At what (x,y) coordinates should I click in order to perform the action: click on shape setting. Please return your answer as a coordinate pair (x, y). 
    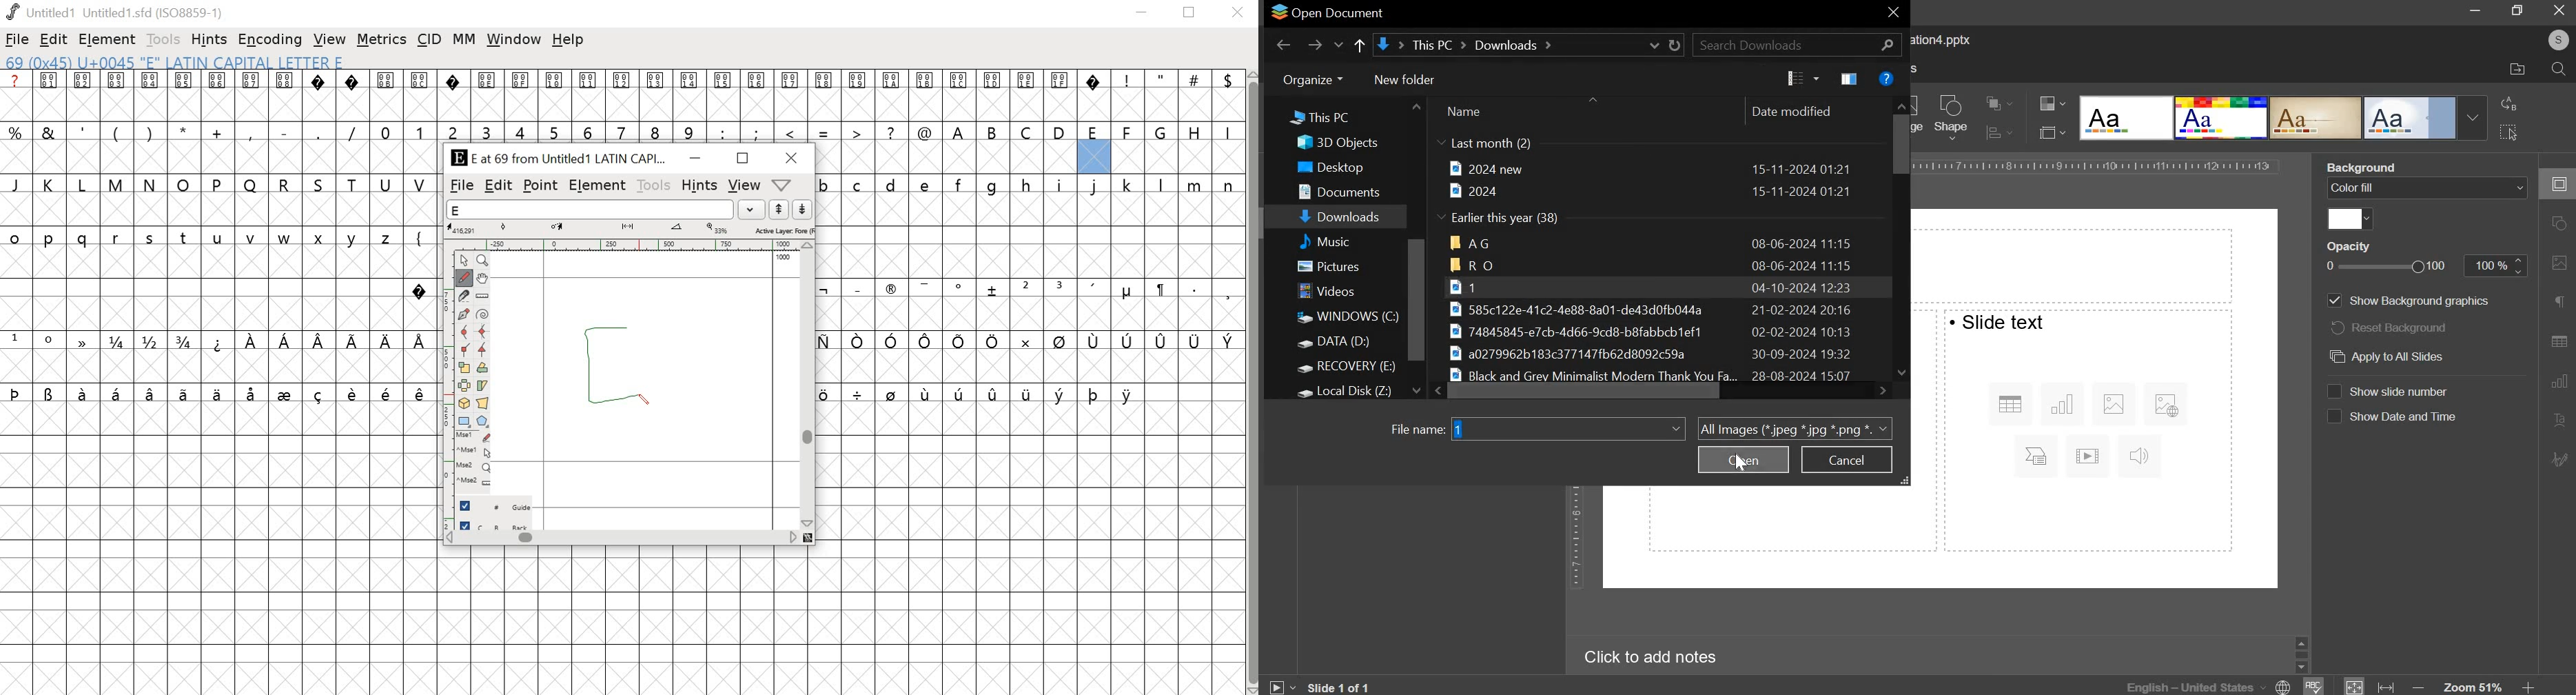
    Looking at the image, I should click on (2560, 225).